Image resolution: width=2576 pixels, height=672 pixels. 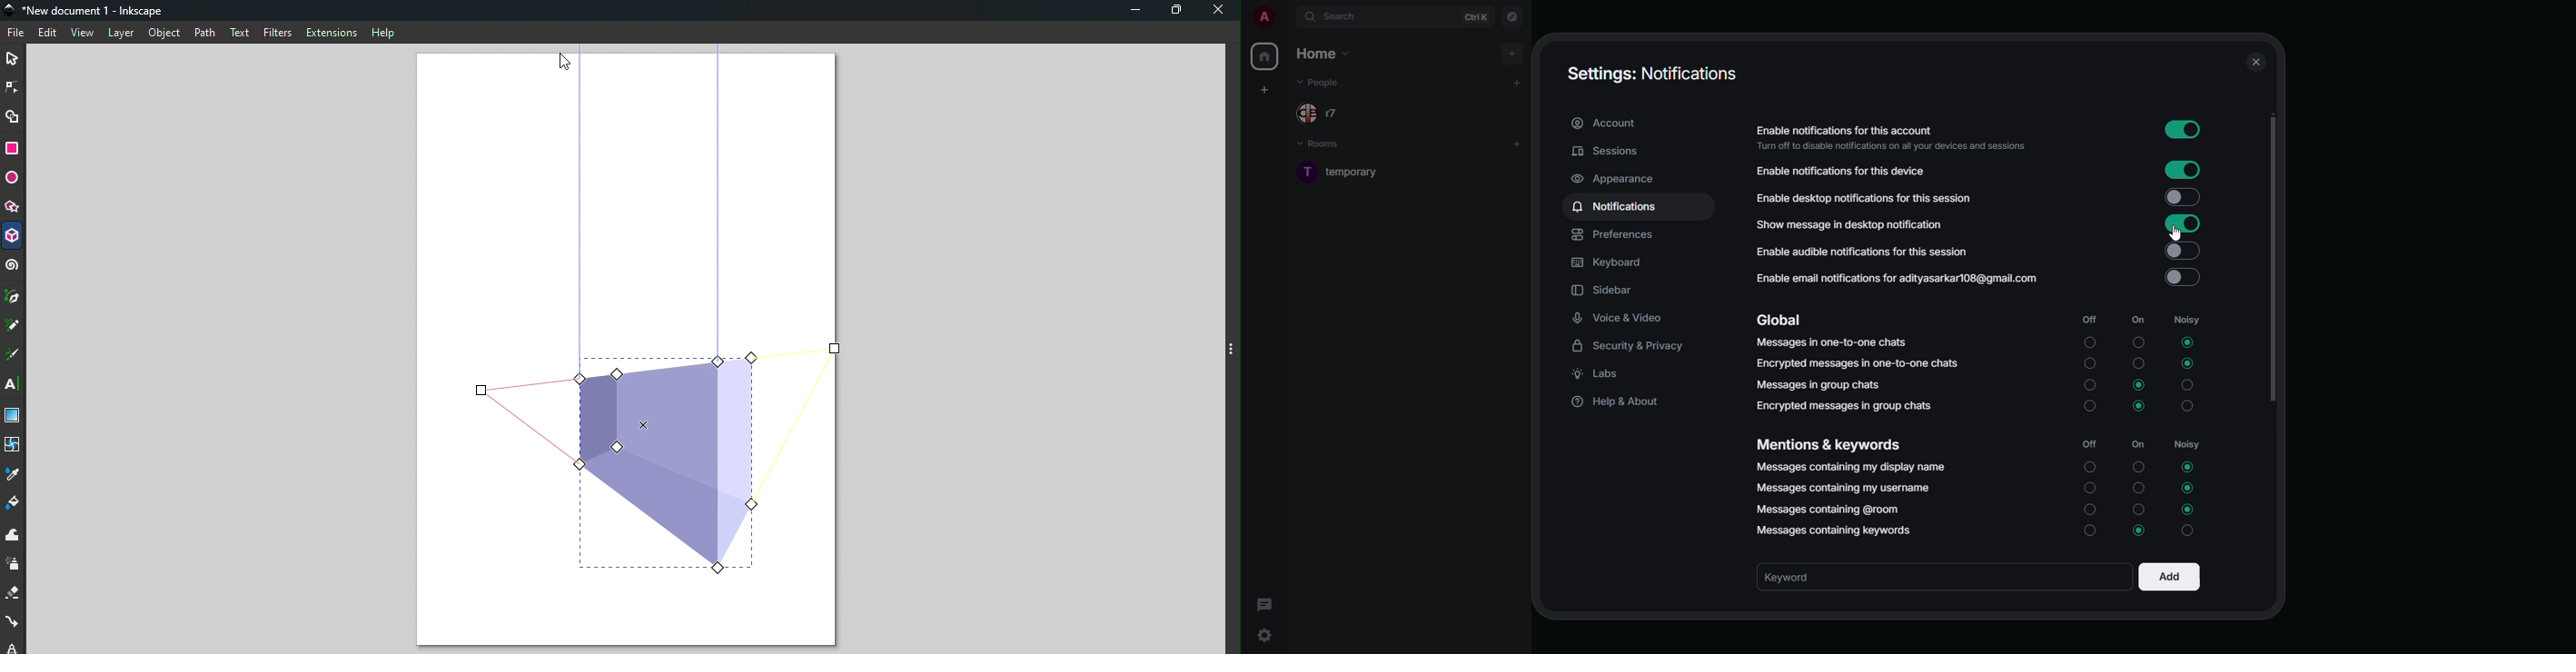 I want to click on voice & video, so click(x=1621, y=318).